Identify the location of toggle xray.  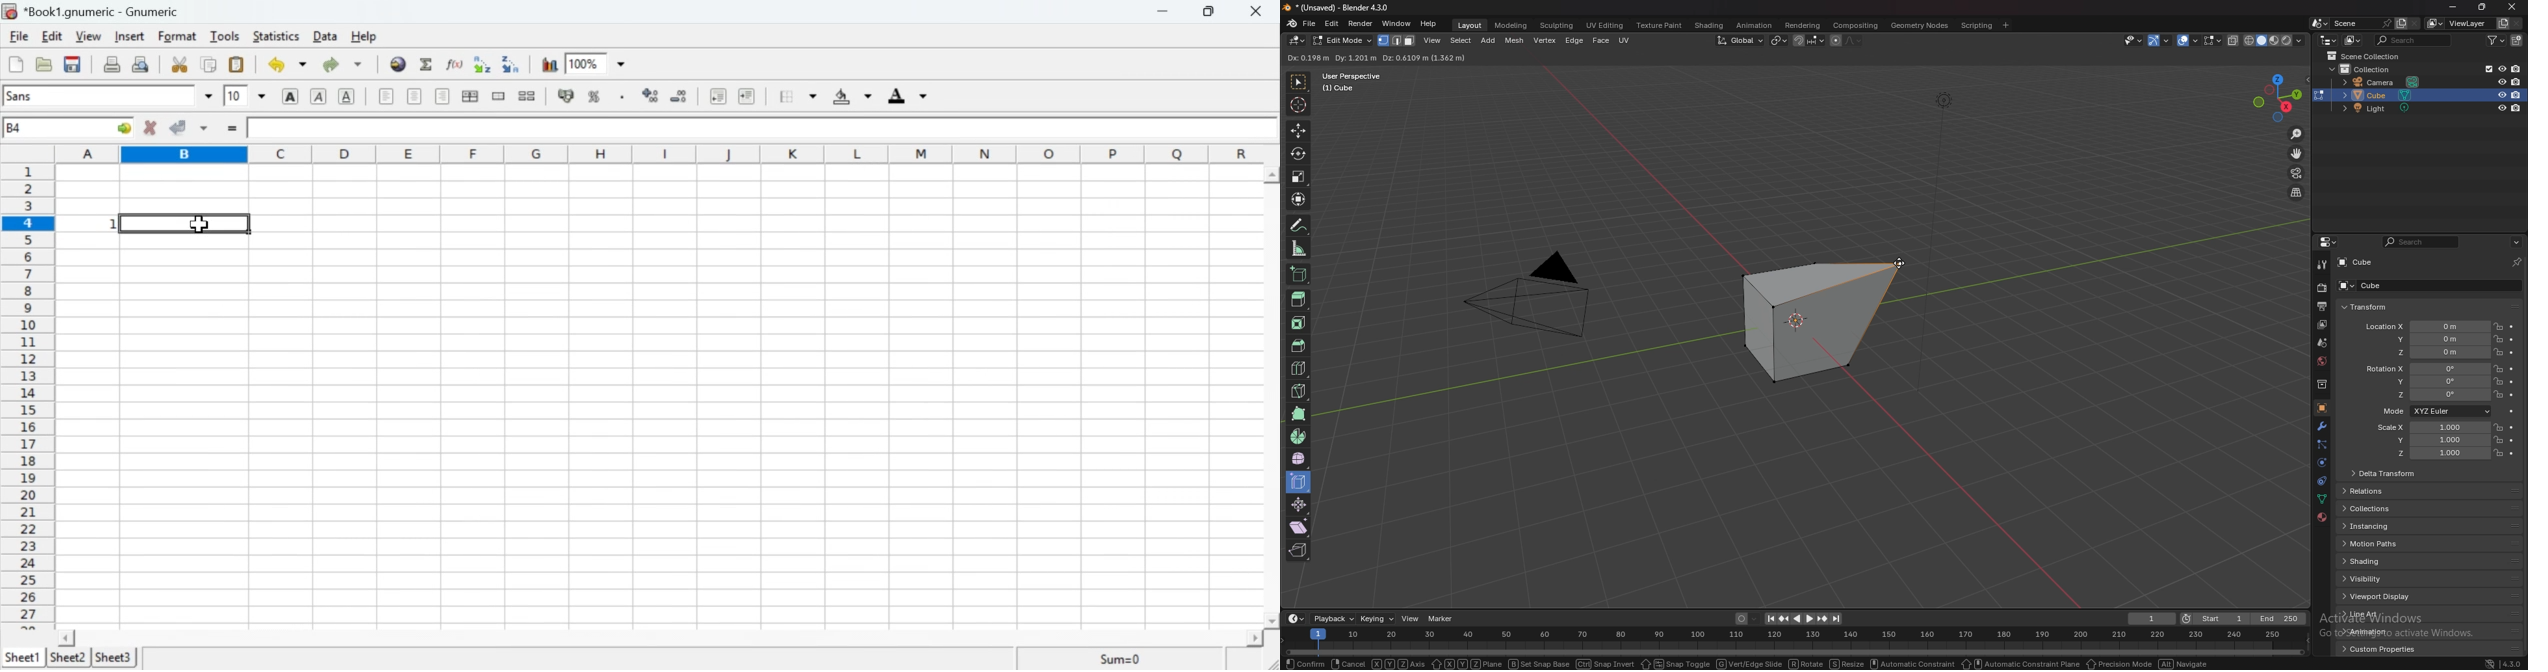
(2234, 40).